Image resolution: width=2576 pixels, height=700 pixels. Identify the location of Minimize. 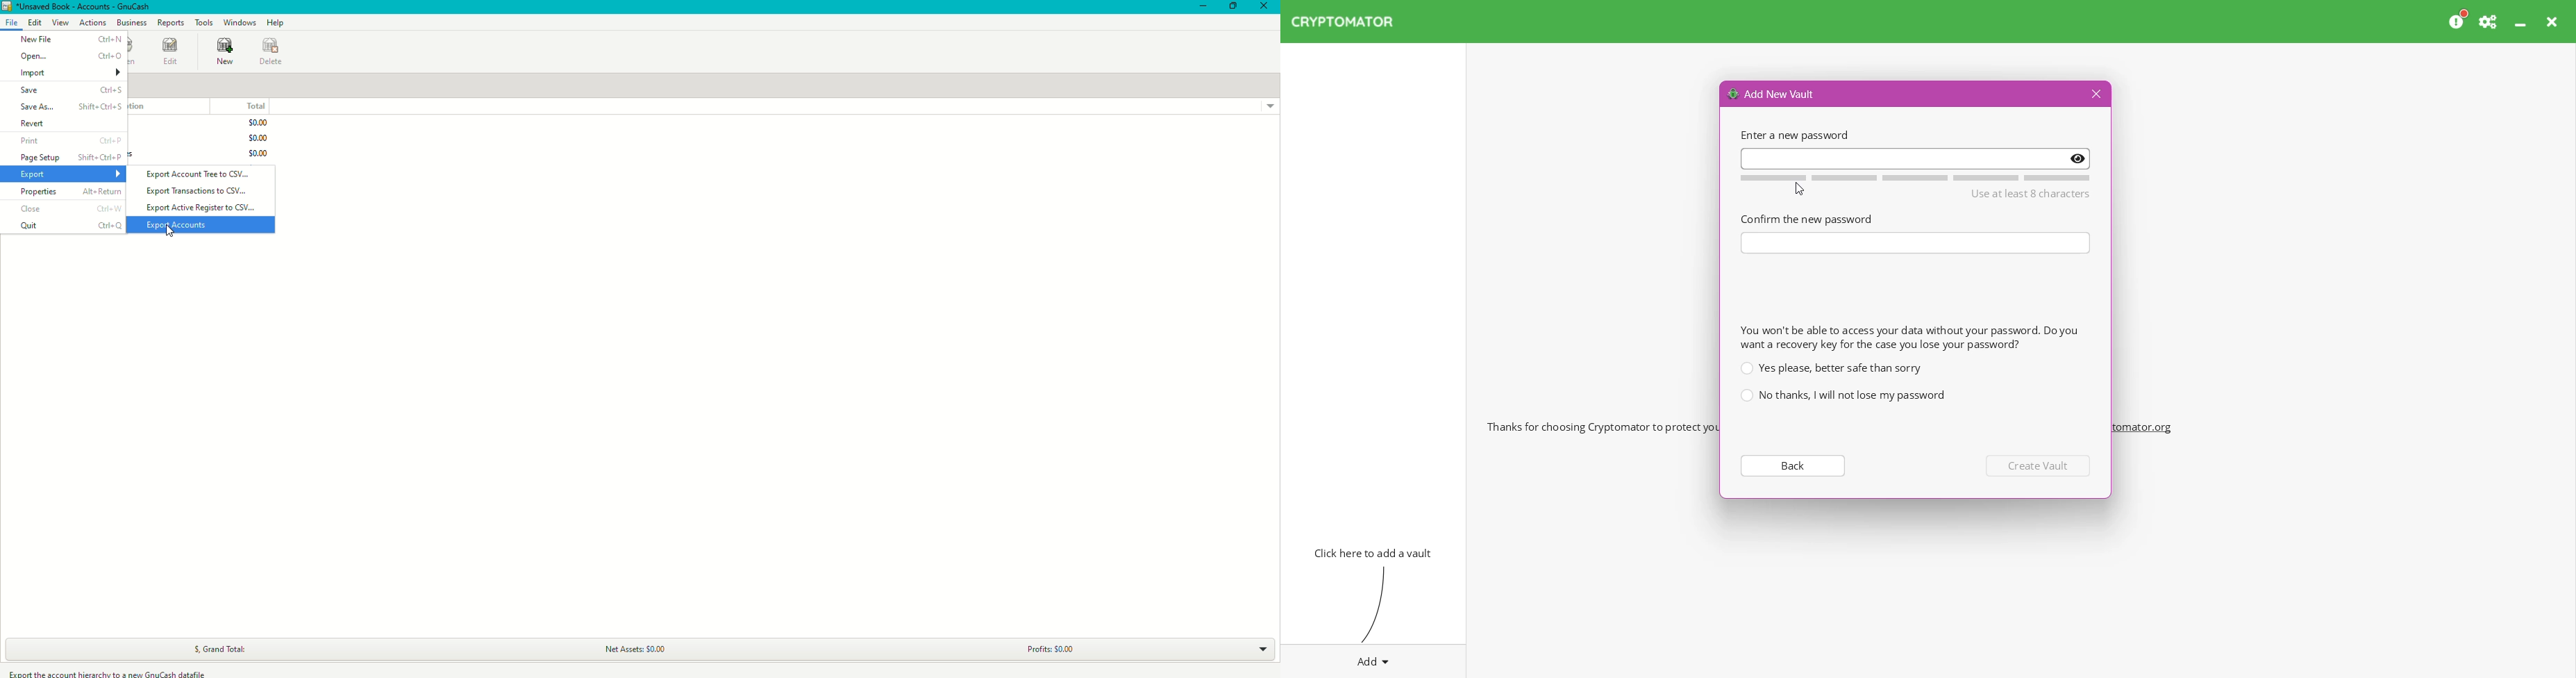
(1204, 8).